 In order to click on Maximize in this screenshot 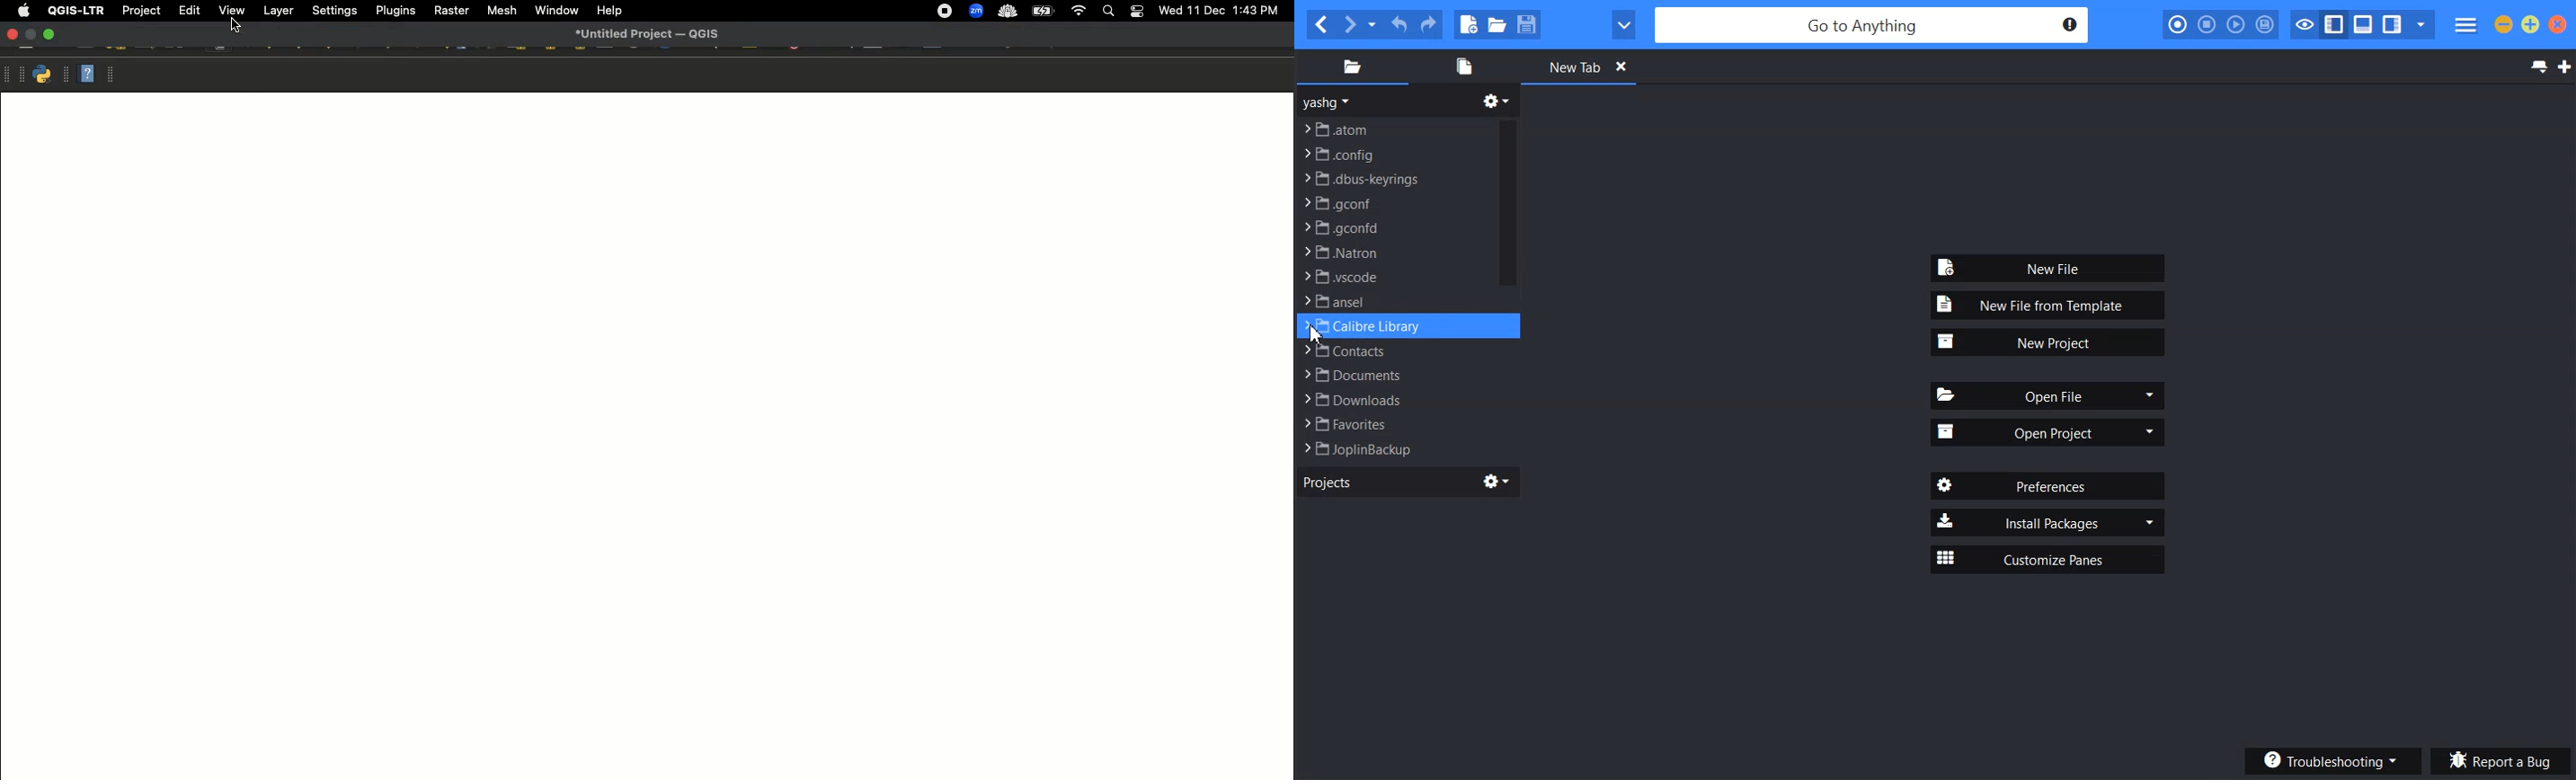, I will do `click(49, 34)`.